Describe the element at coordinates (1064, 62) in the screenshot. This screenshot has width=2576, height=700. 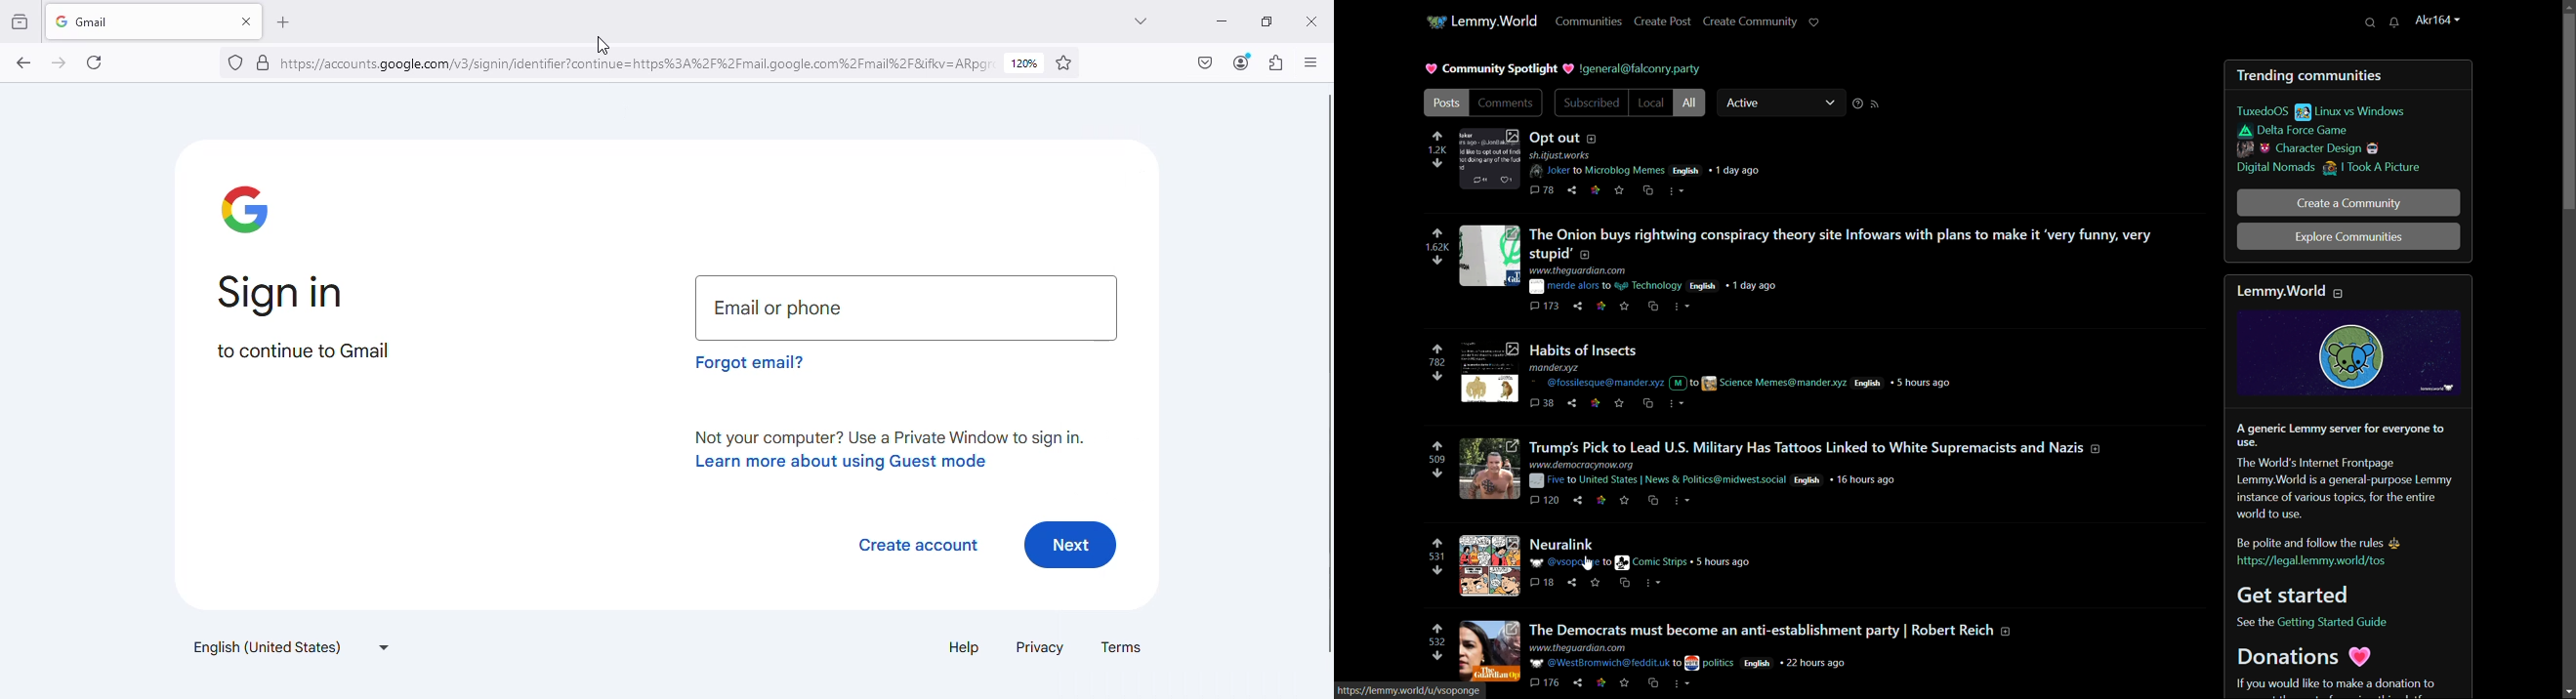
I see `bookmark this page` at that location.